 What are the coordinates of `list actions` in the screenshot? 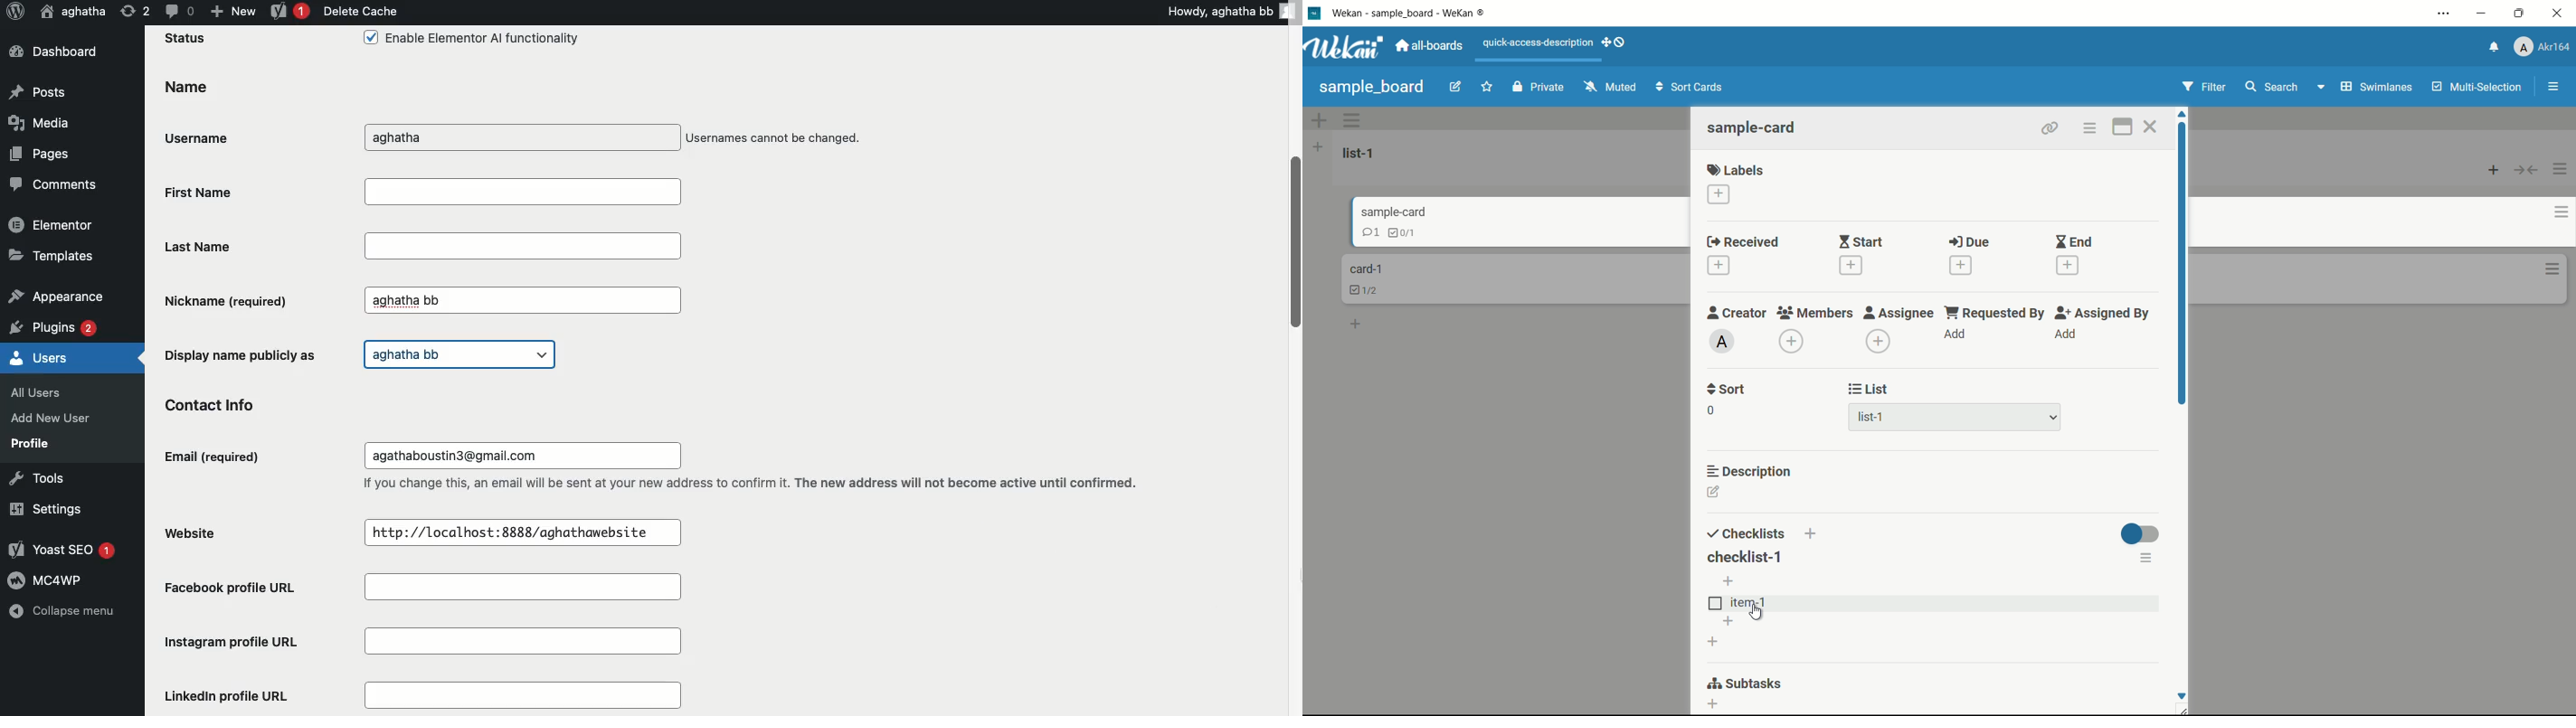 It's located at (1317, 147).